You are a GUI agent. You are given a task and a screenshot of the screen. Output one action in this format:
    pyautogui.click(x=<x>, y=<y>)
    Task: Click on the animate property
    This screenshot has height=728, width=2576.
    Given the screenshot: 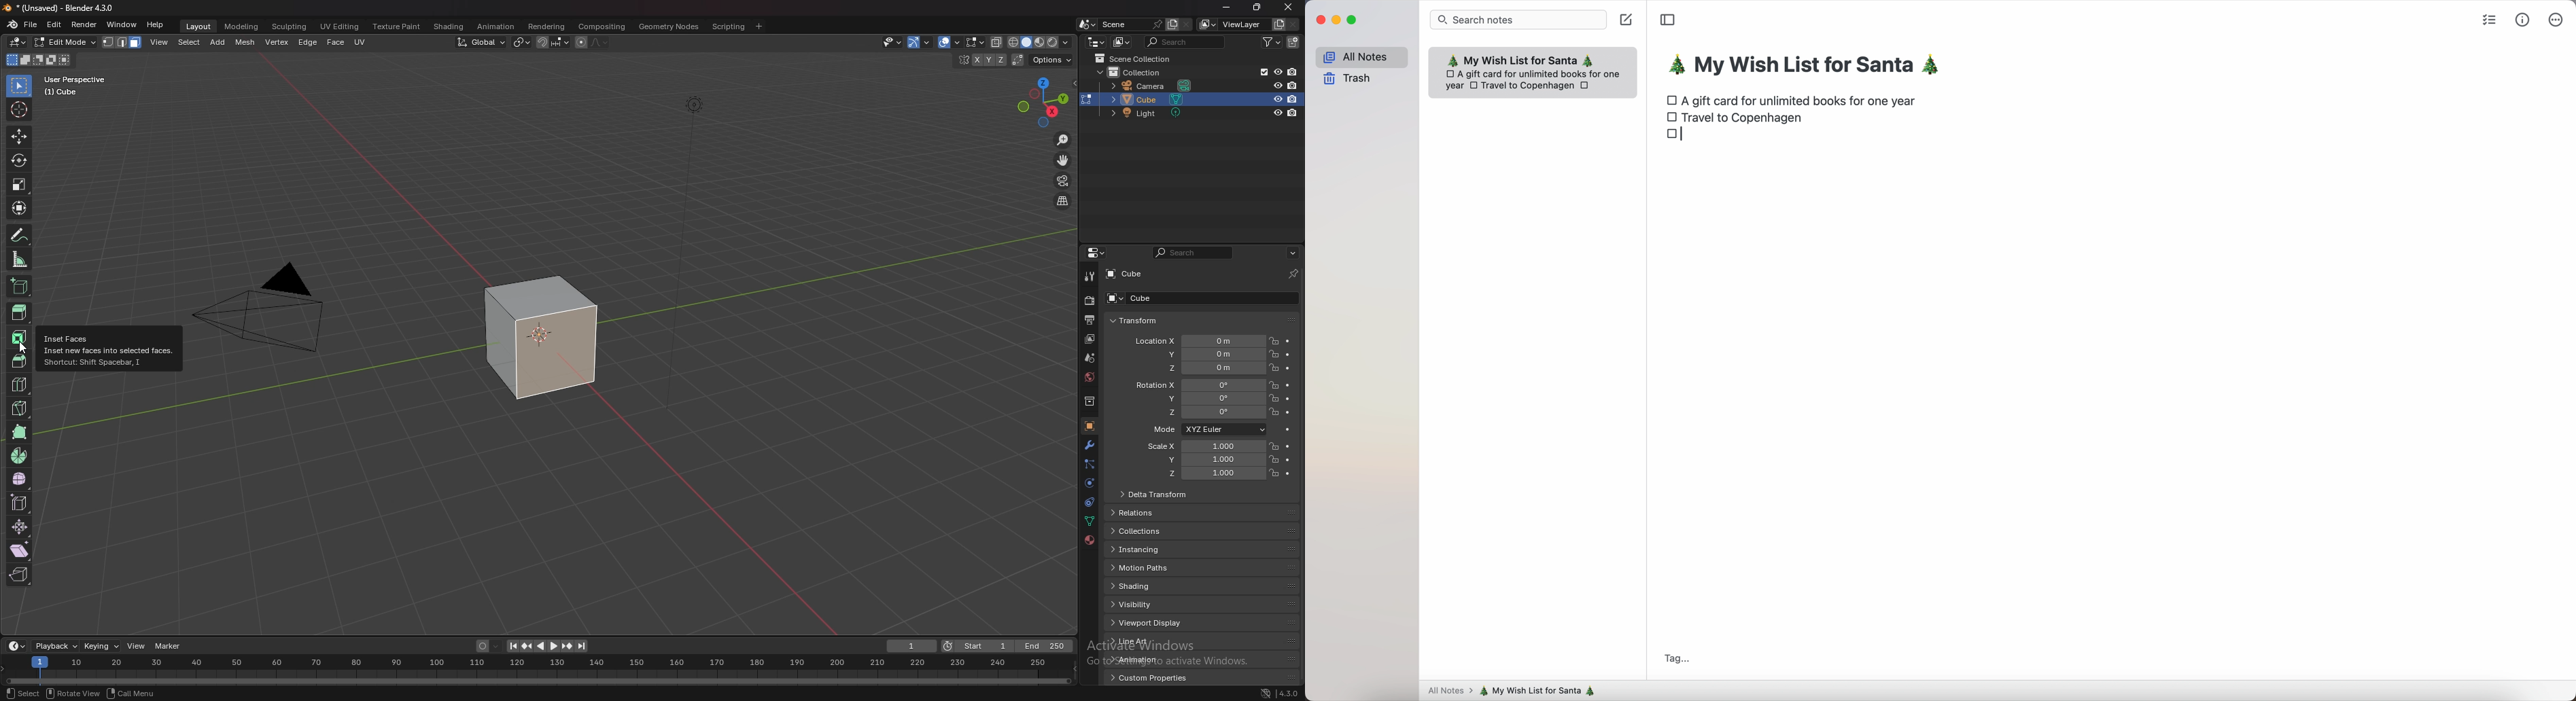 What is the action you would take?
    pyautogui.click(x=1289, y=430)
    